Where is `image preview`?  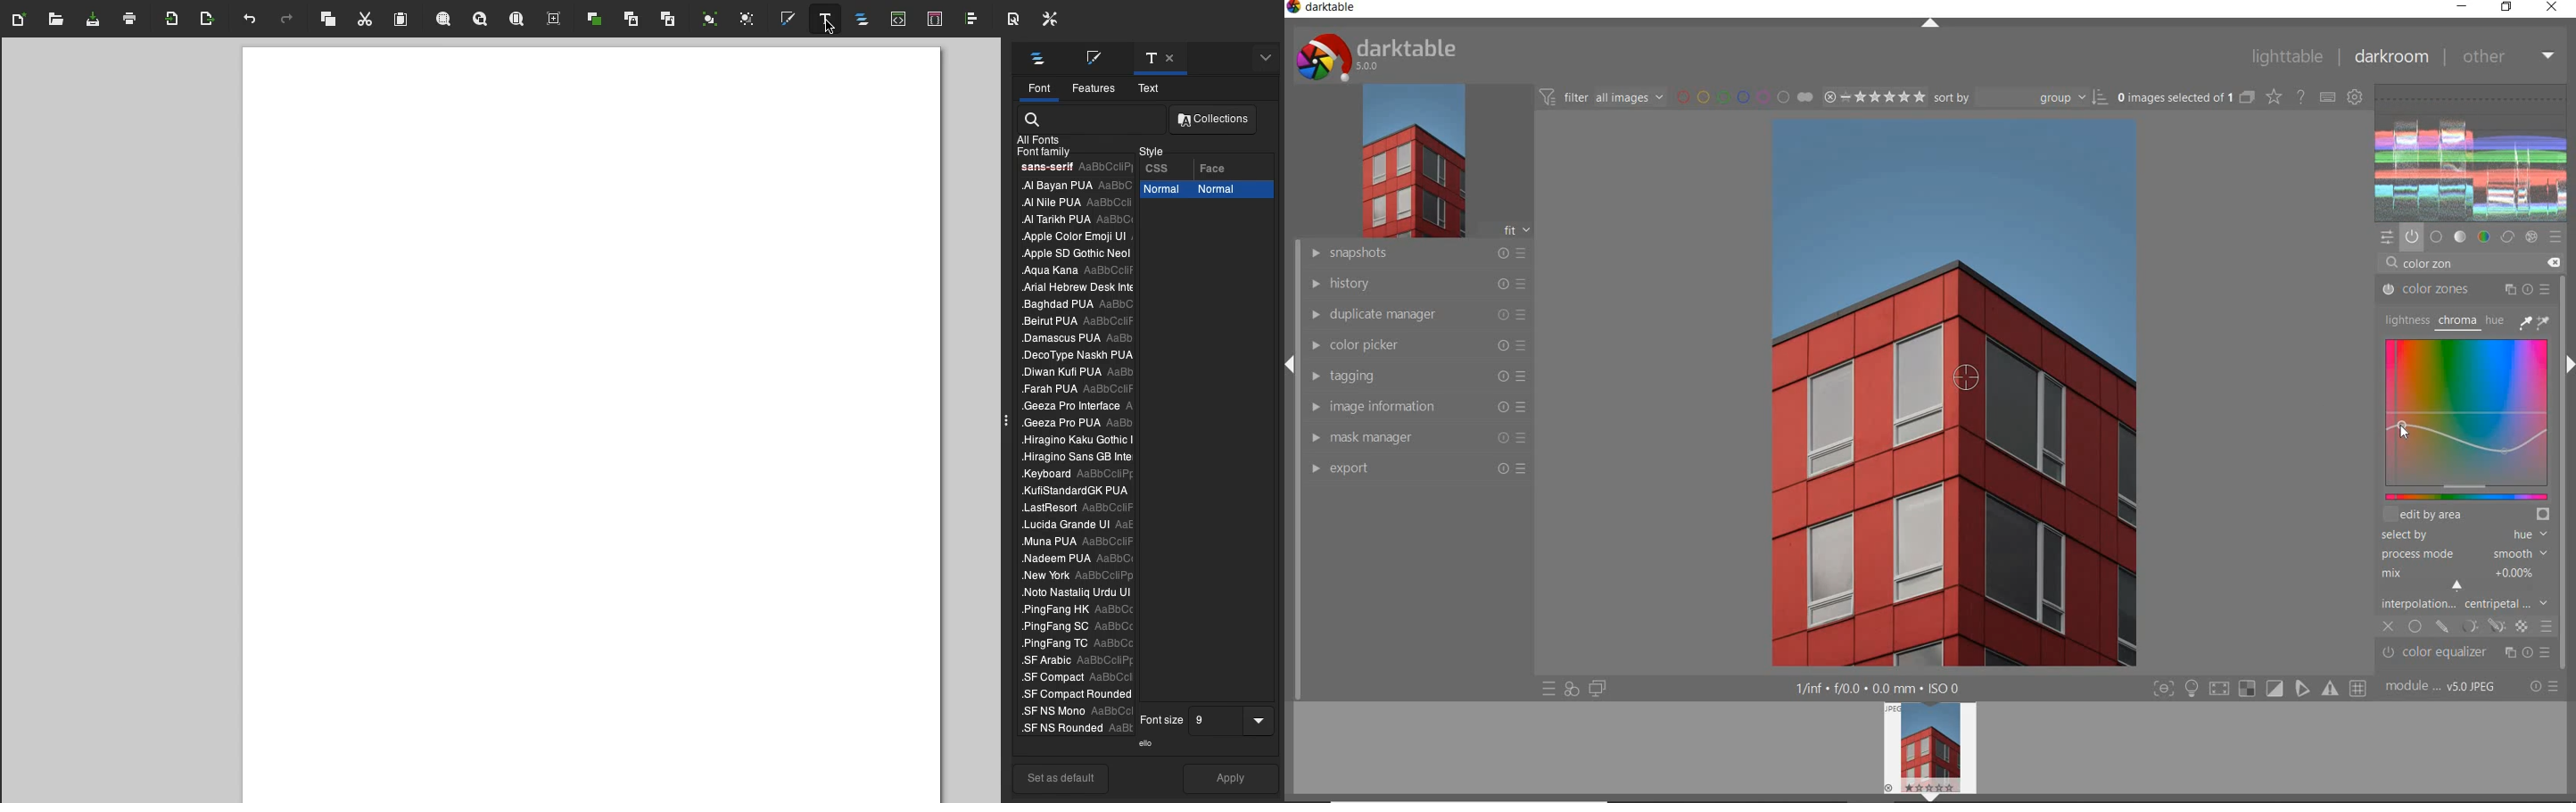 image preview is located at coordinates (1931, 743).